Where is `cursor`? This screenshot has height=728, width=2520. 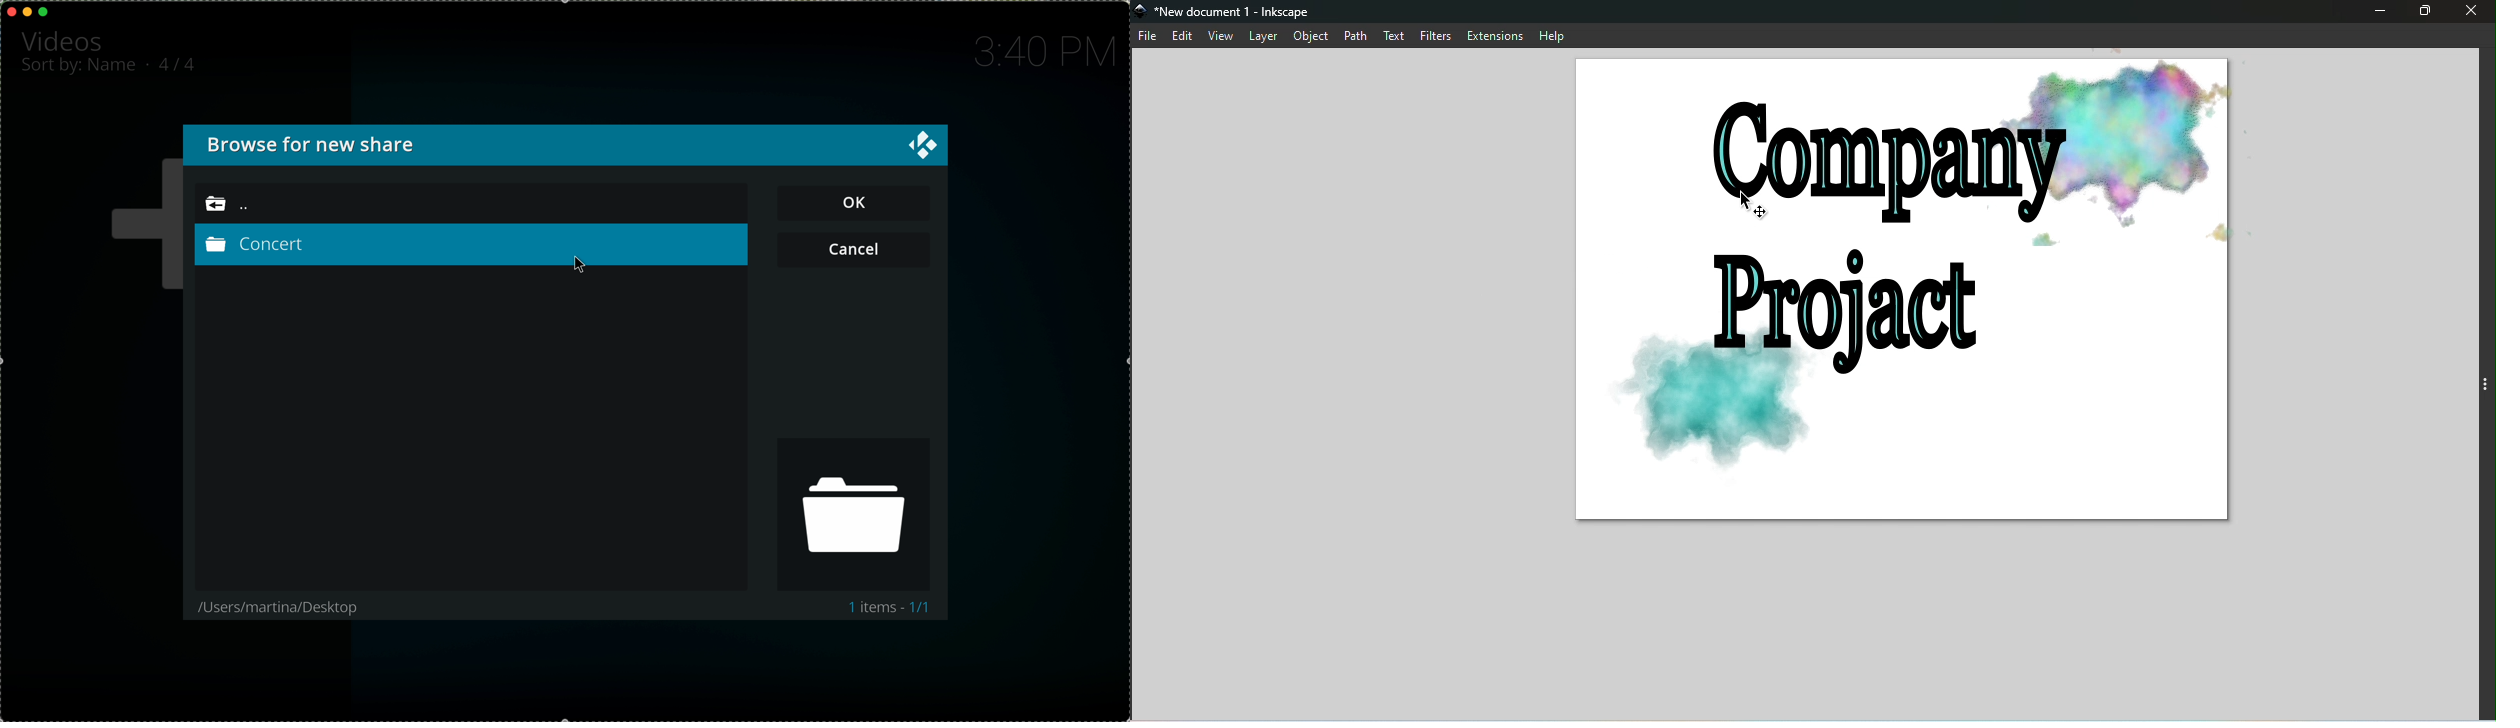
cursor is located at coordinates (579, 268).